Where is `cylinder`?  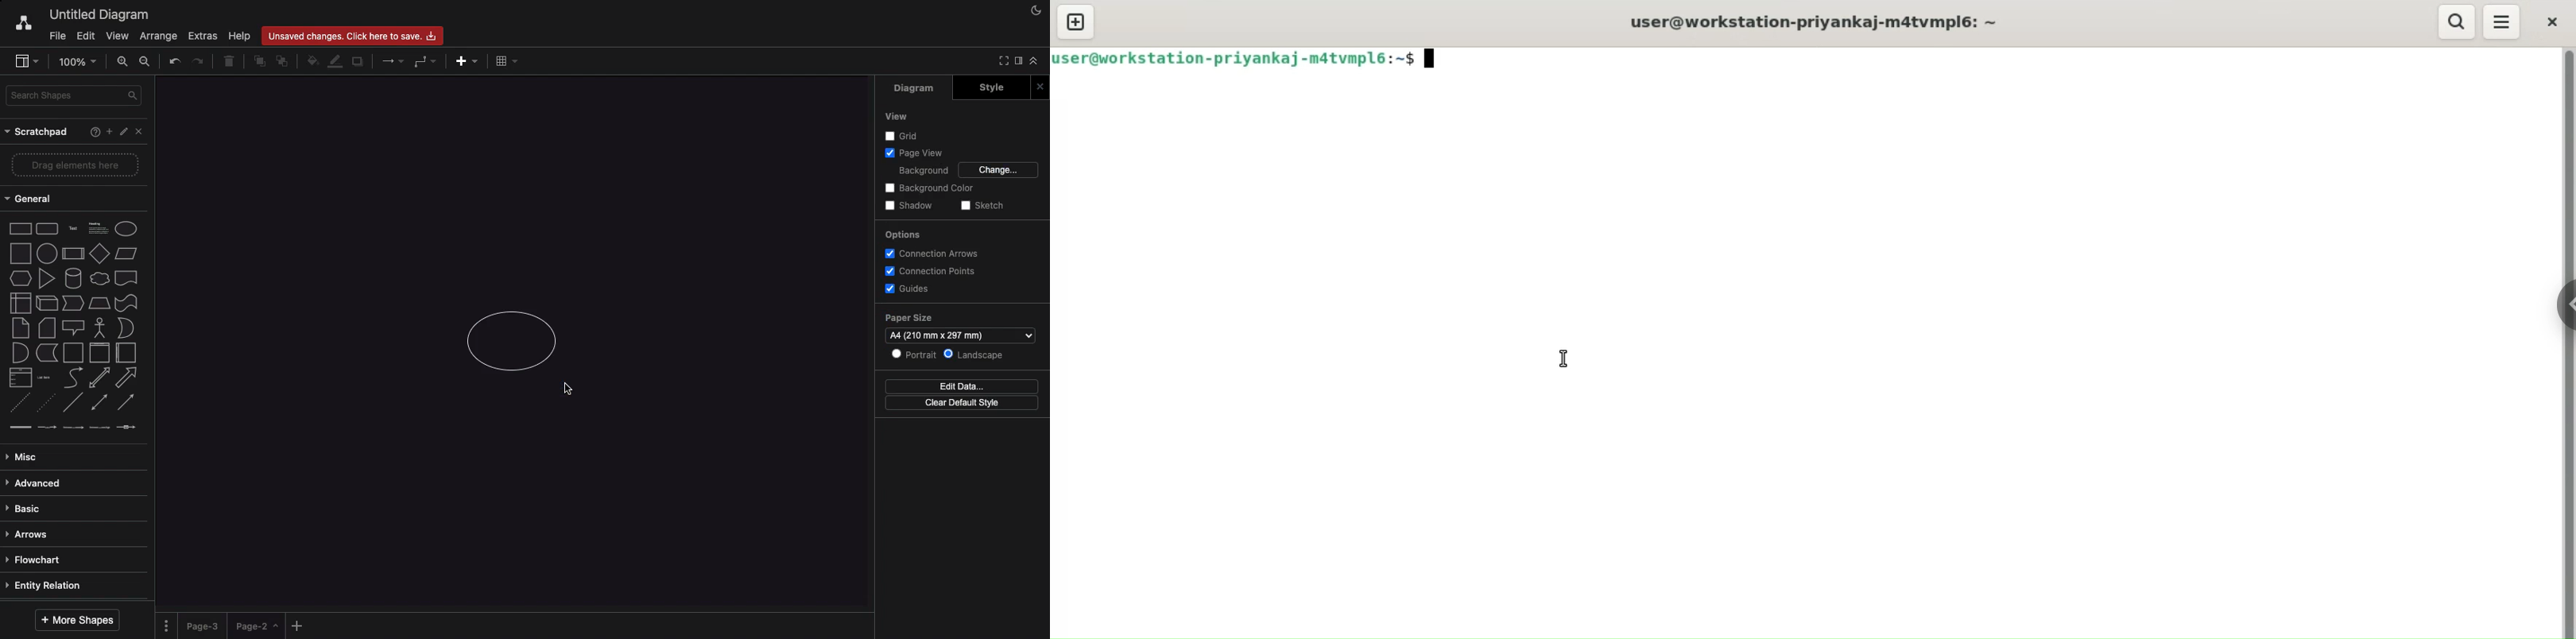
cylinder is located at coordinates (74, 278).